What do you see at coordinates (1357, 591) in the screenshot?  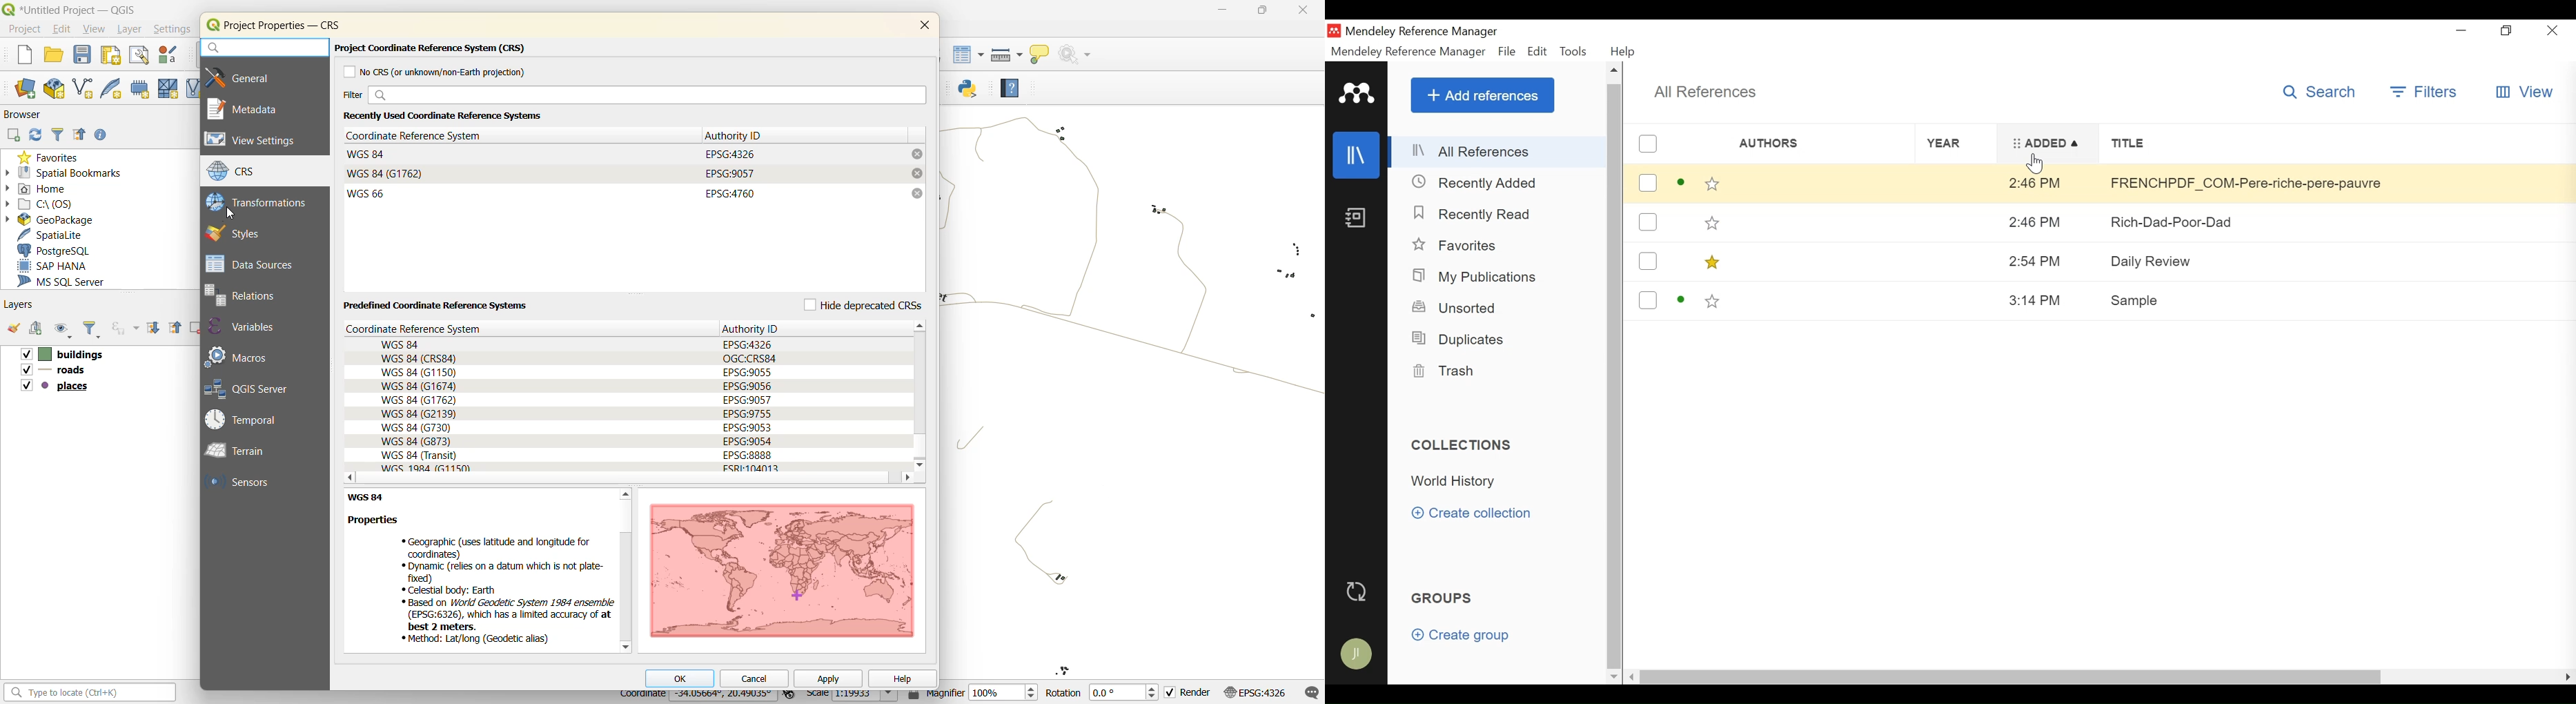 I see `Sync` at bounding box center [1357, 591].